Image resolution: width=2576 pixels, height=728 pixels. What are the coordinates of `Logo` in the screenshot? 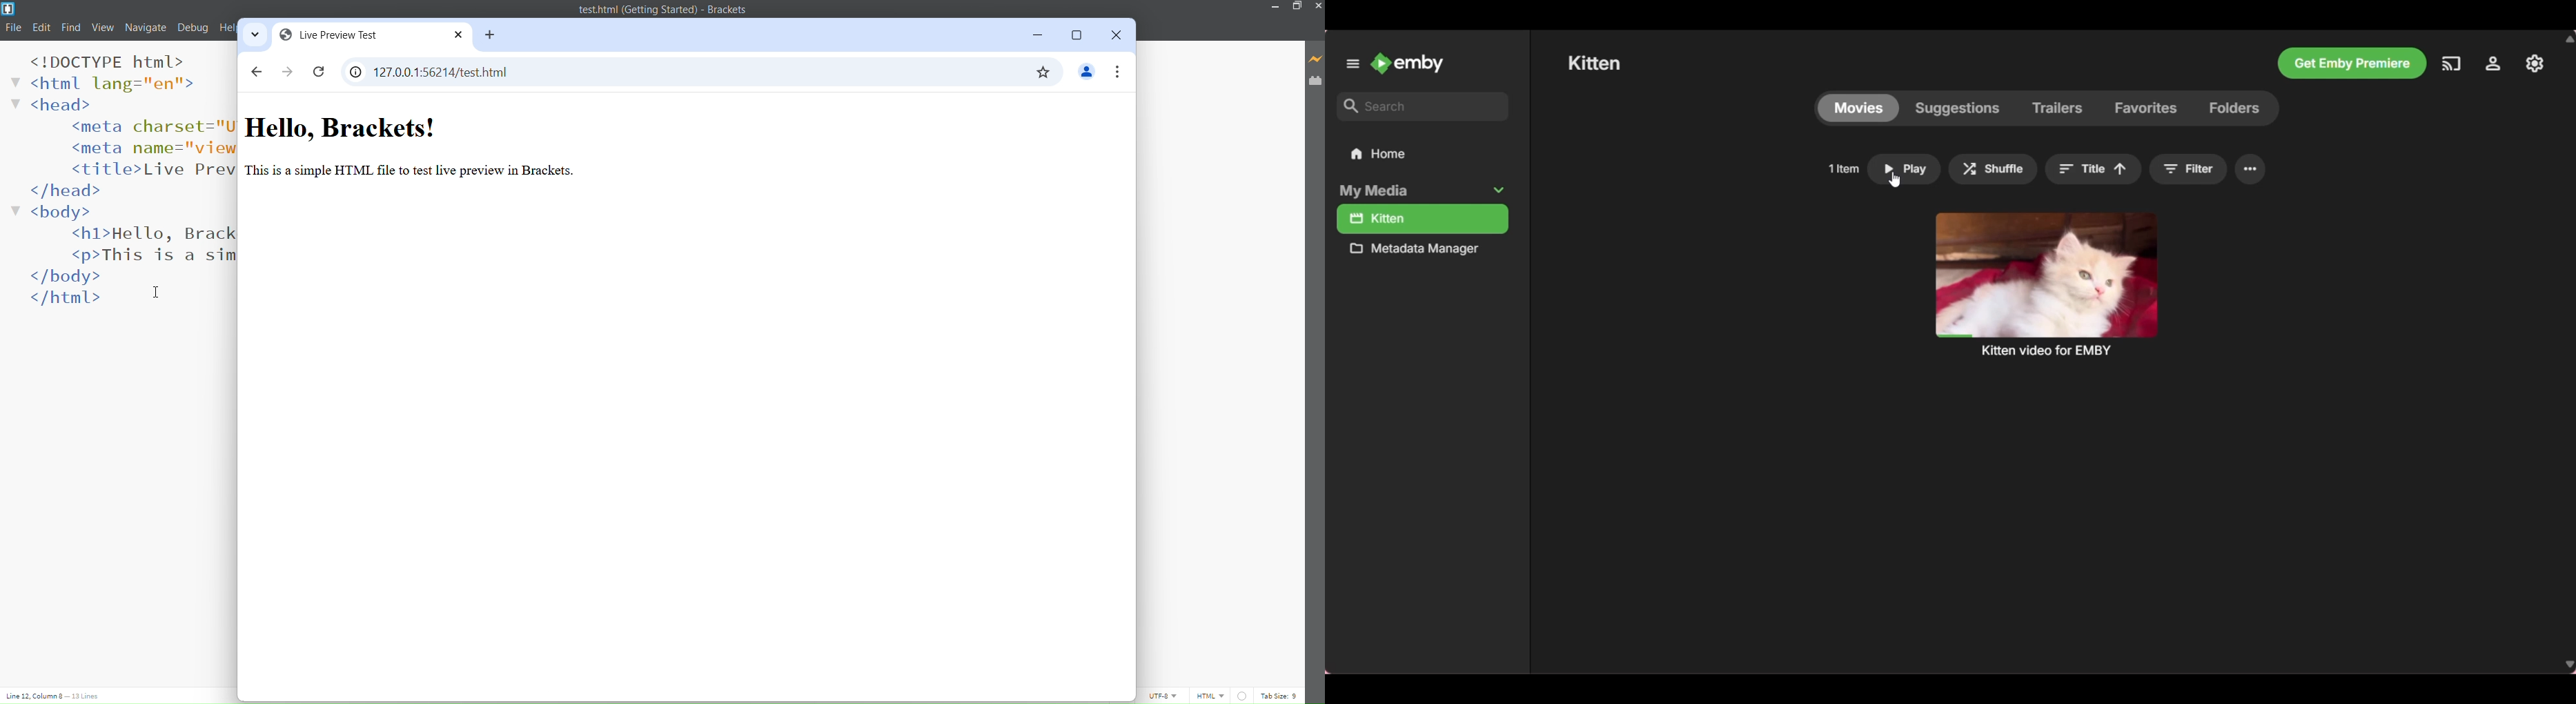 It's located at (13, 8).